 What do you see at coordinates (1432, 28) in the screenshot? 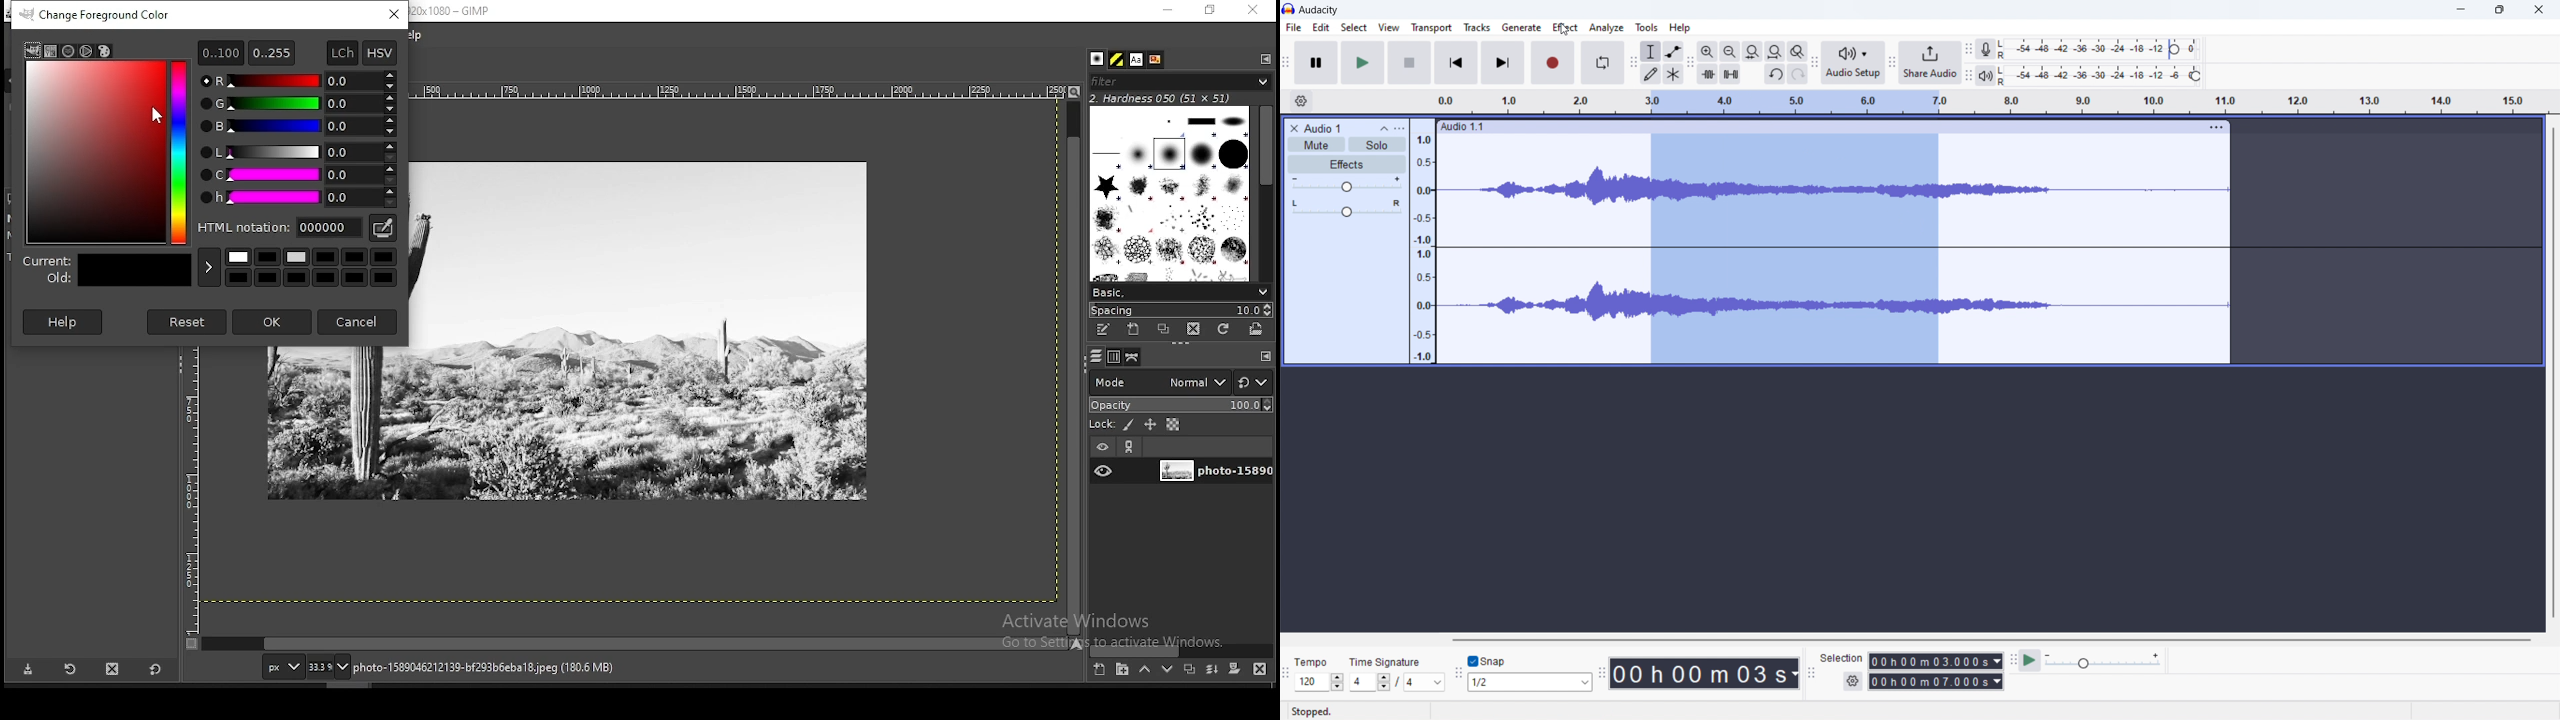
I see `transport` at bounding box center [1432, 28].